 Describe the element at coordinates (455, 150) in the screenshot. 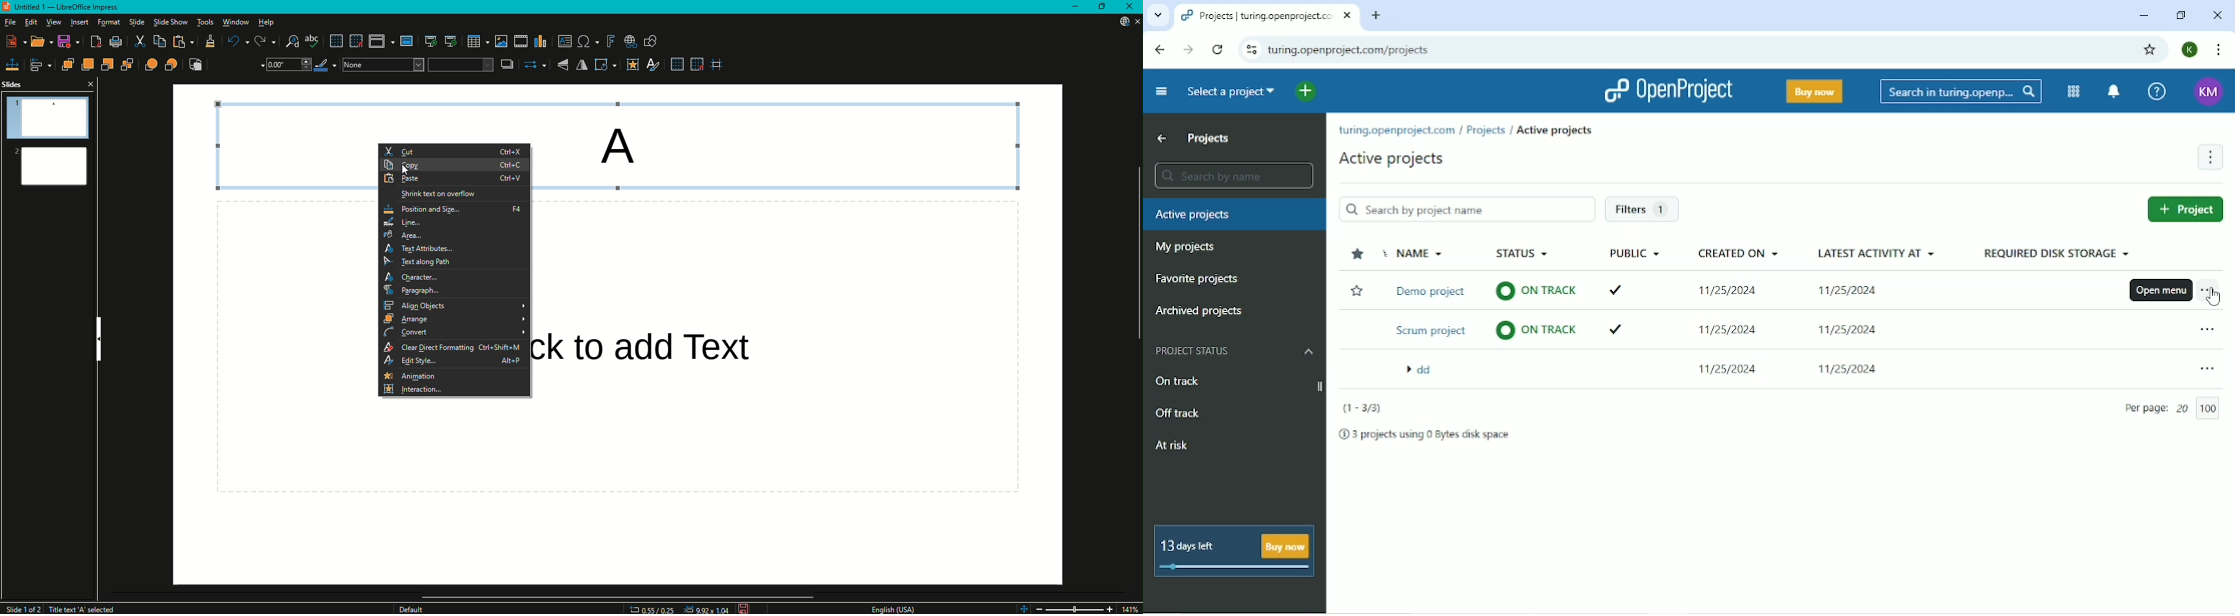

I see `Cut` at that location.